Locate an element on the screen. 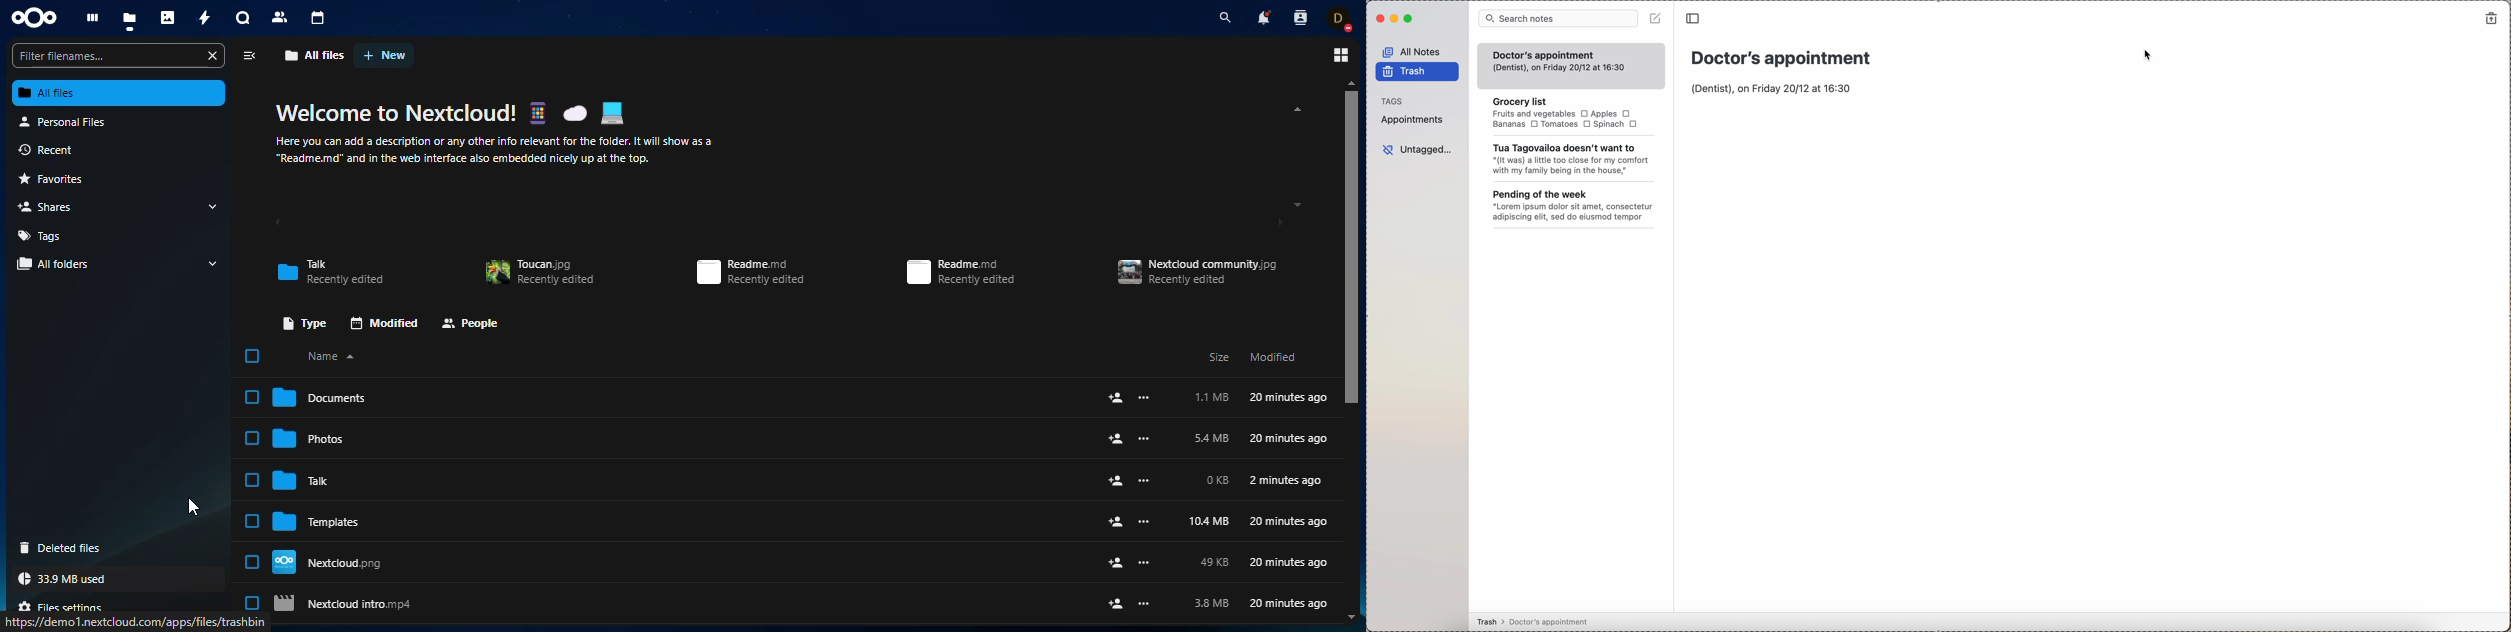  Files is located at coordinates (129, 20).